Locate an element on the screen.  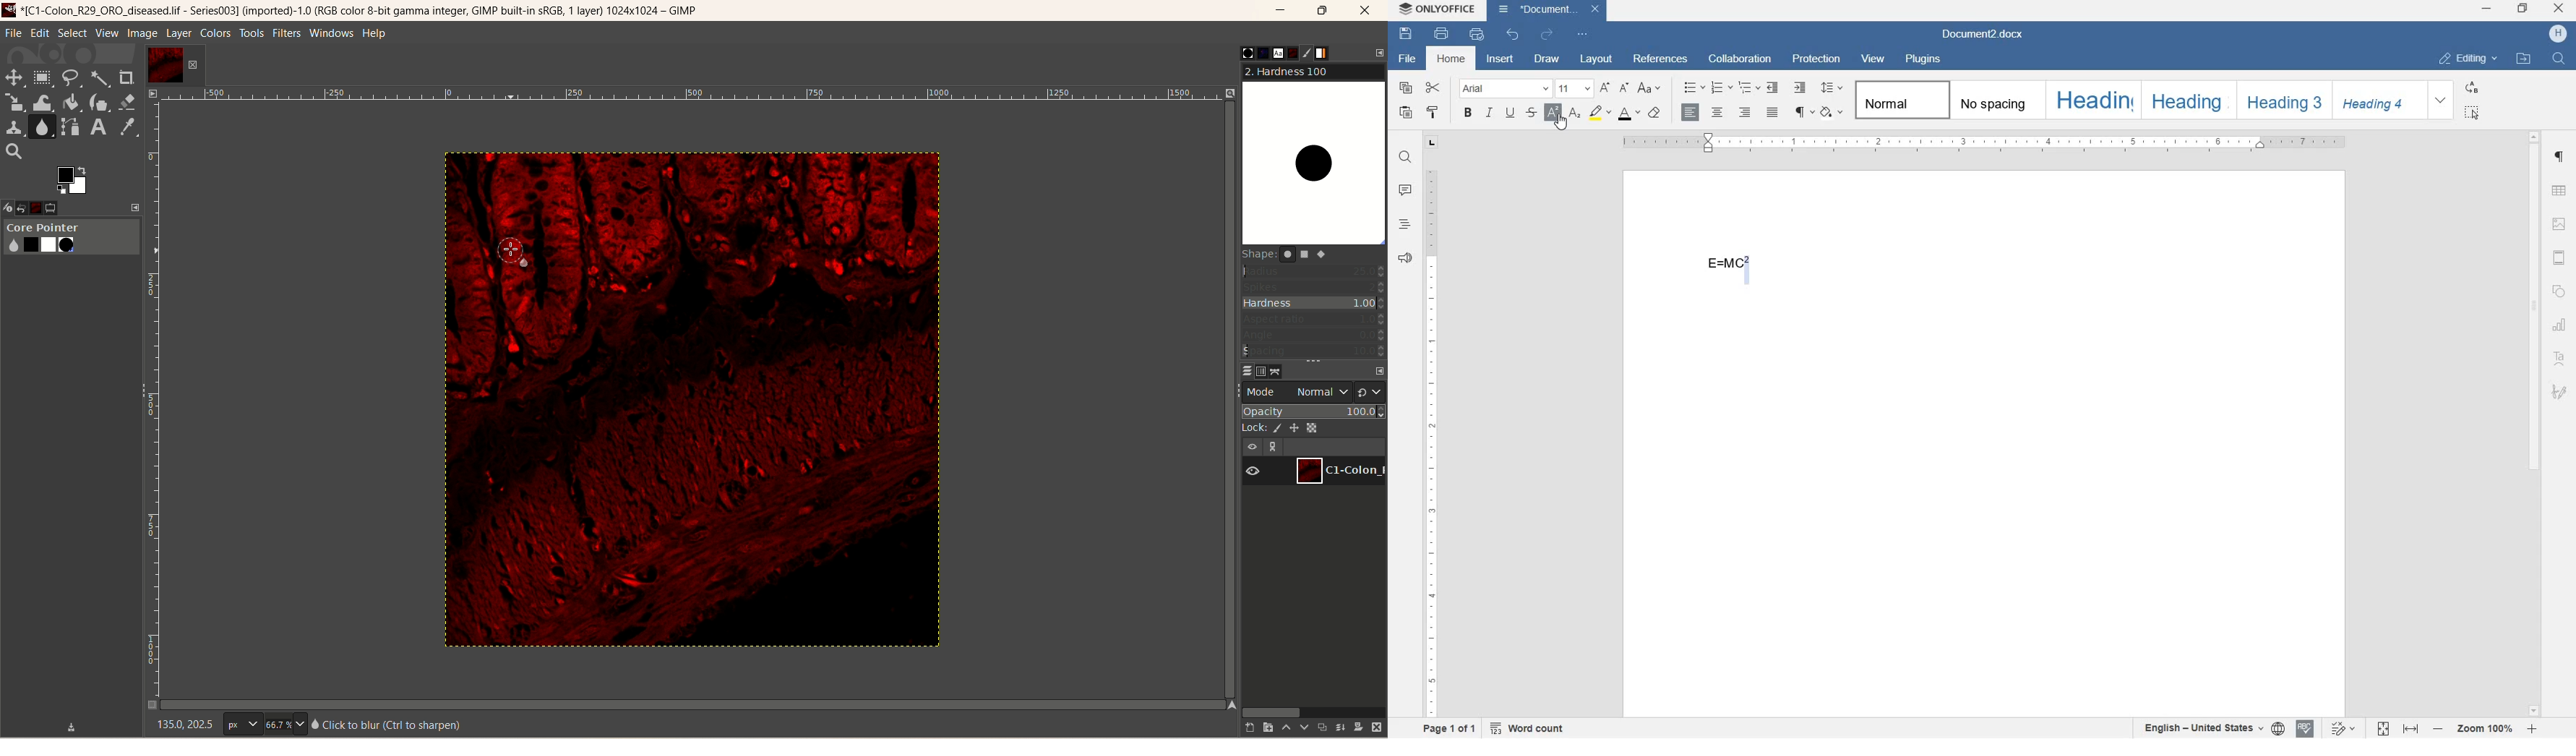
Heading 4 is located at coordinates (2373, 101).